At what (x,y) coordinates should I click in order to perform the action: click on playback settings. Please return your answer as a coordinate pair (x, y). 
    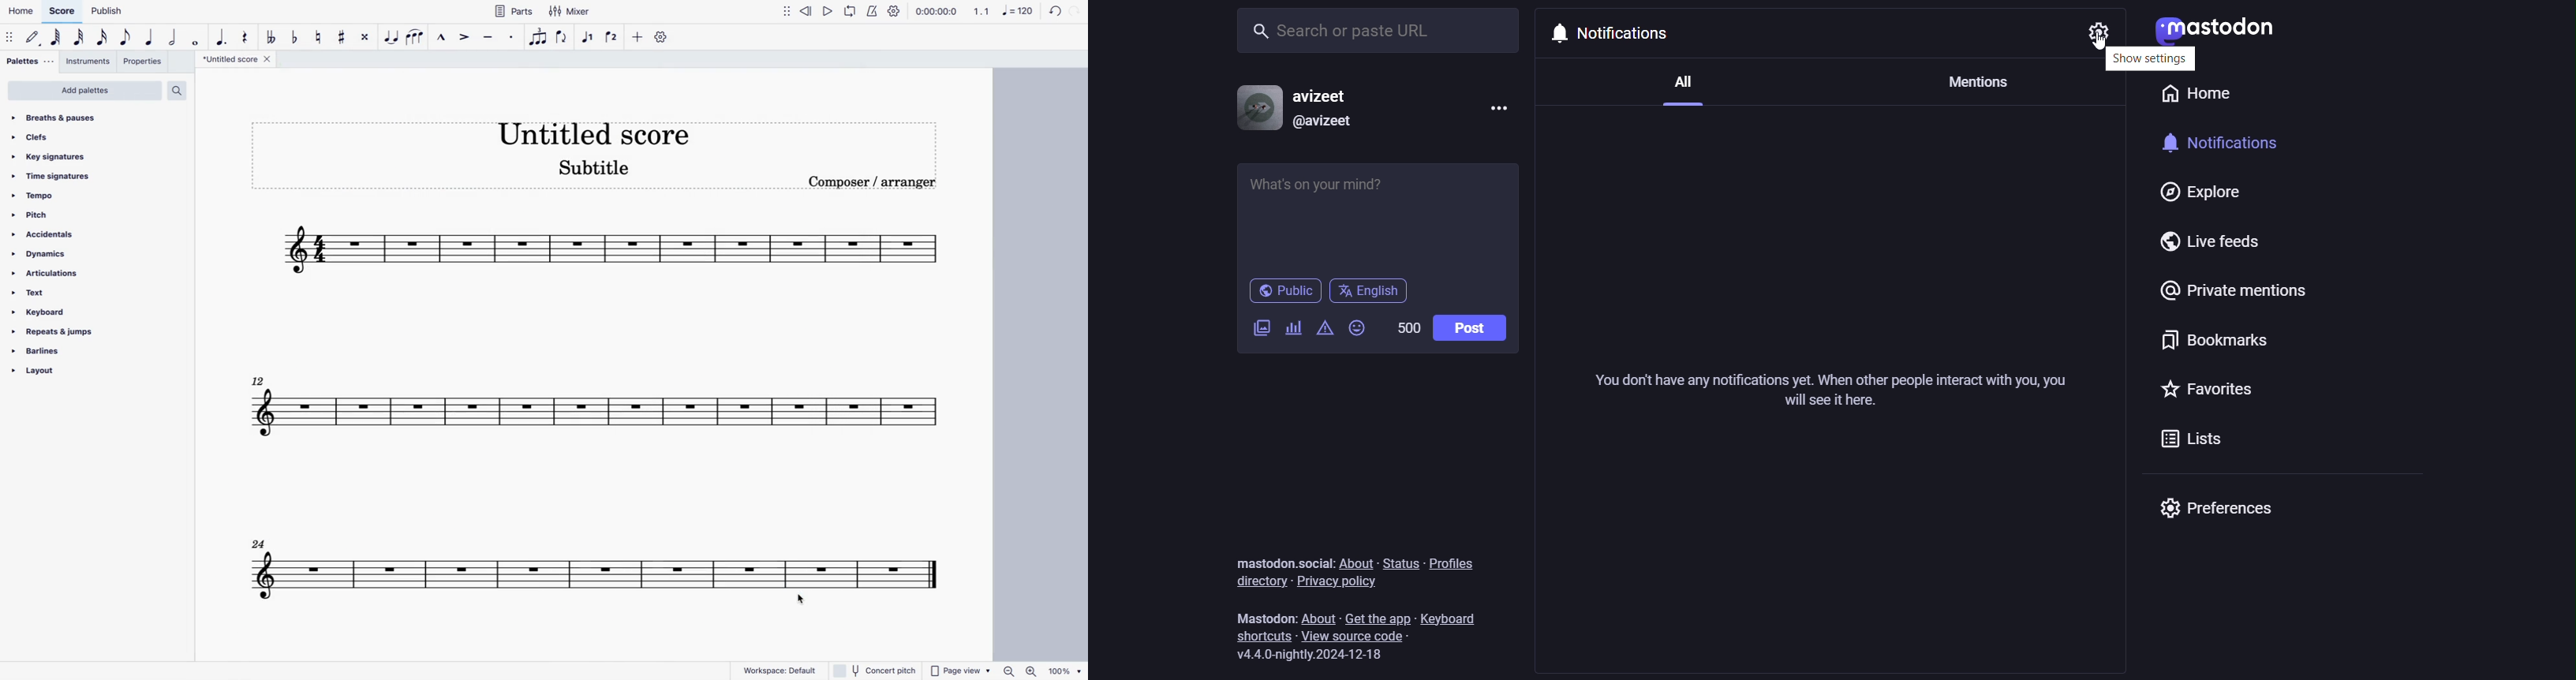
    Looking at the image, I should click on (894, 12).